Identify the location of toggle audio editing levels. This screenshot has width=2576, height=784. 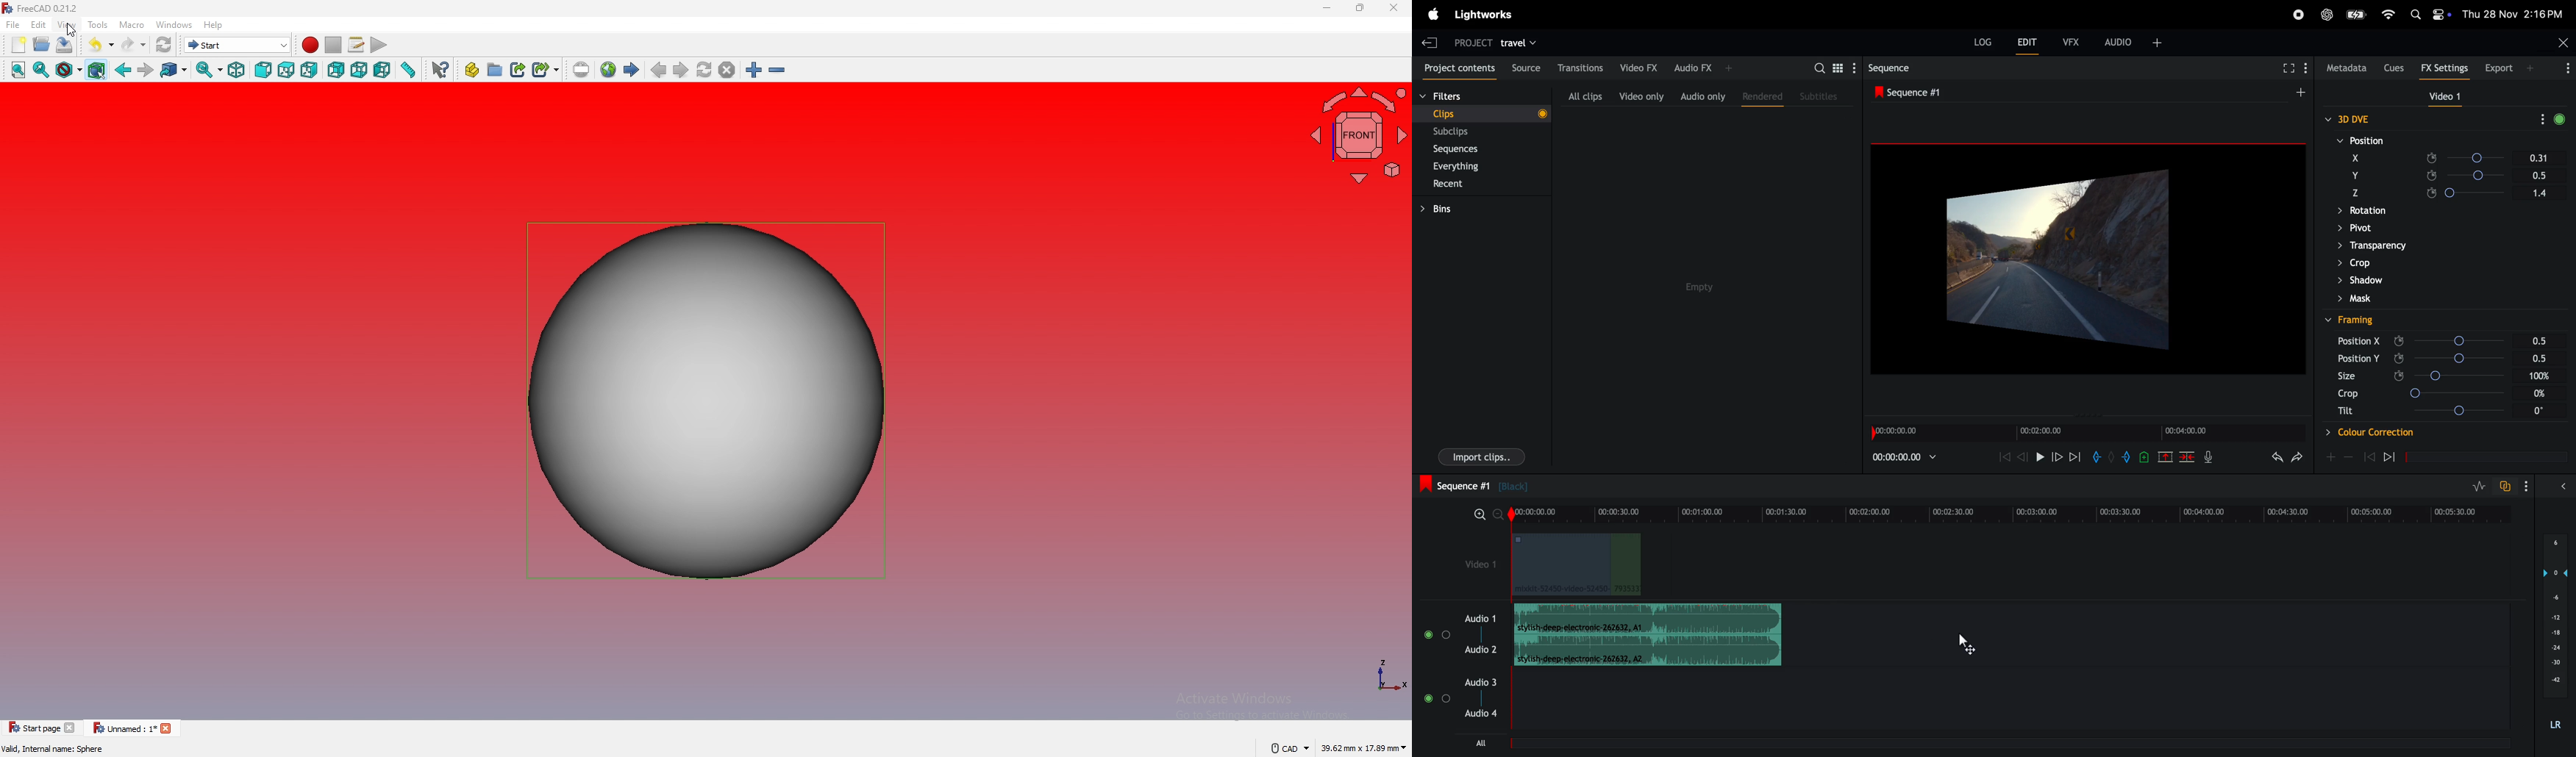
(2480, 487).